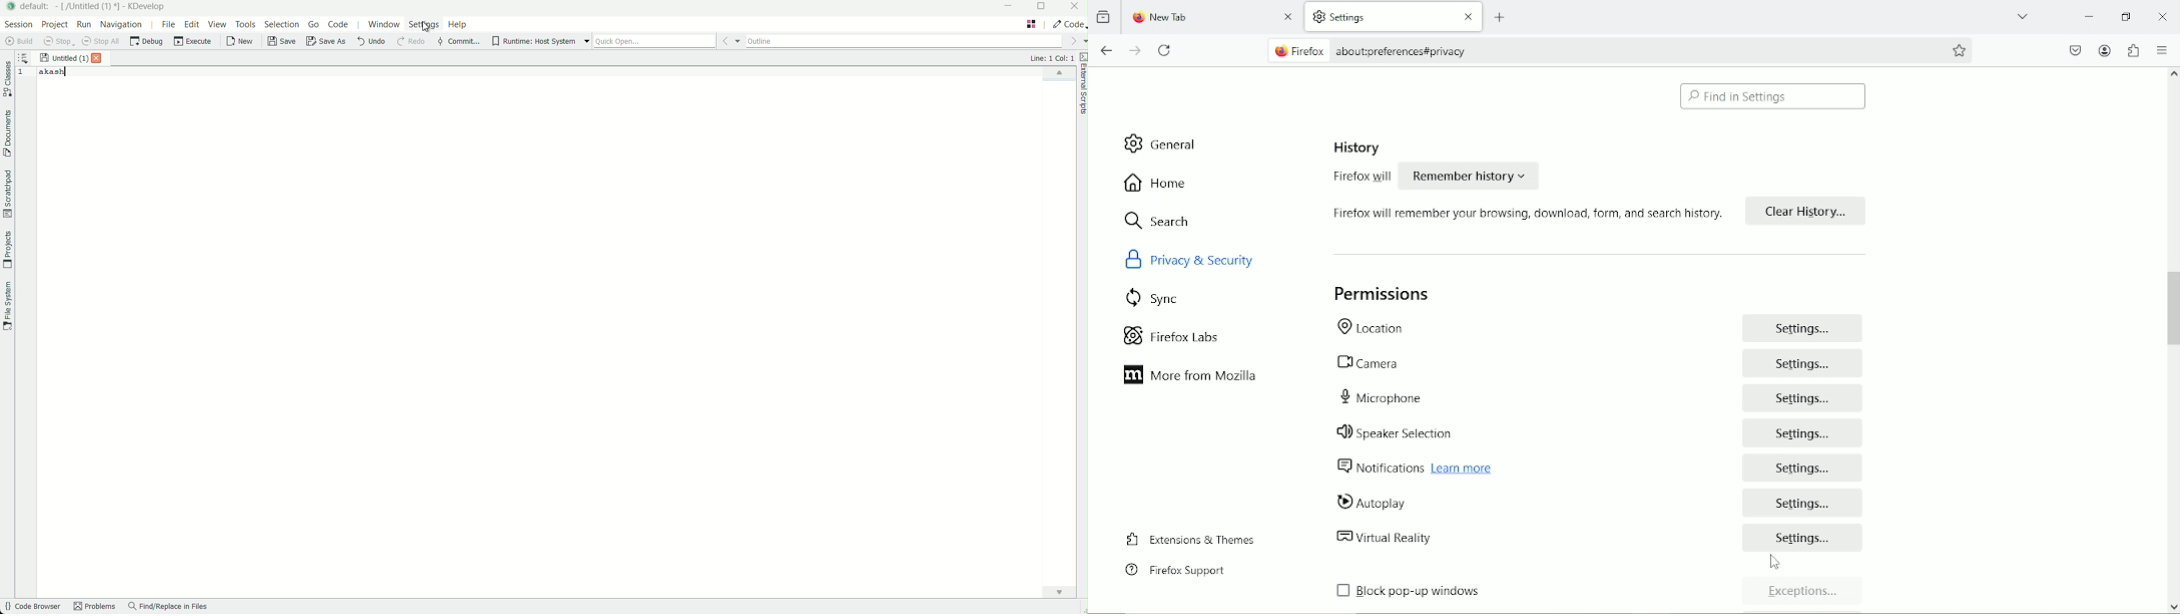 Image resolution: width=2184 pixels, height=616 pixels. What do you see at coordinates (1472, 175) in the screenshot?
I see `Remember history ` at bounding box center [1472, 175].